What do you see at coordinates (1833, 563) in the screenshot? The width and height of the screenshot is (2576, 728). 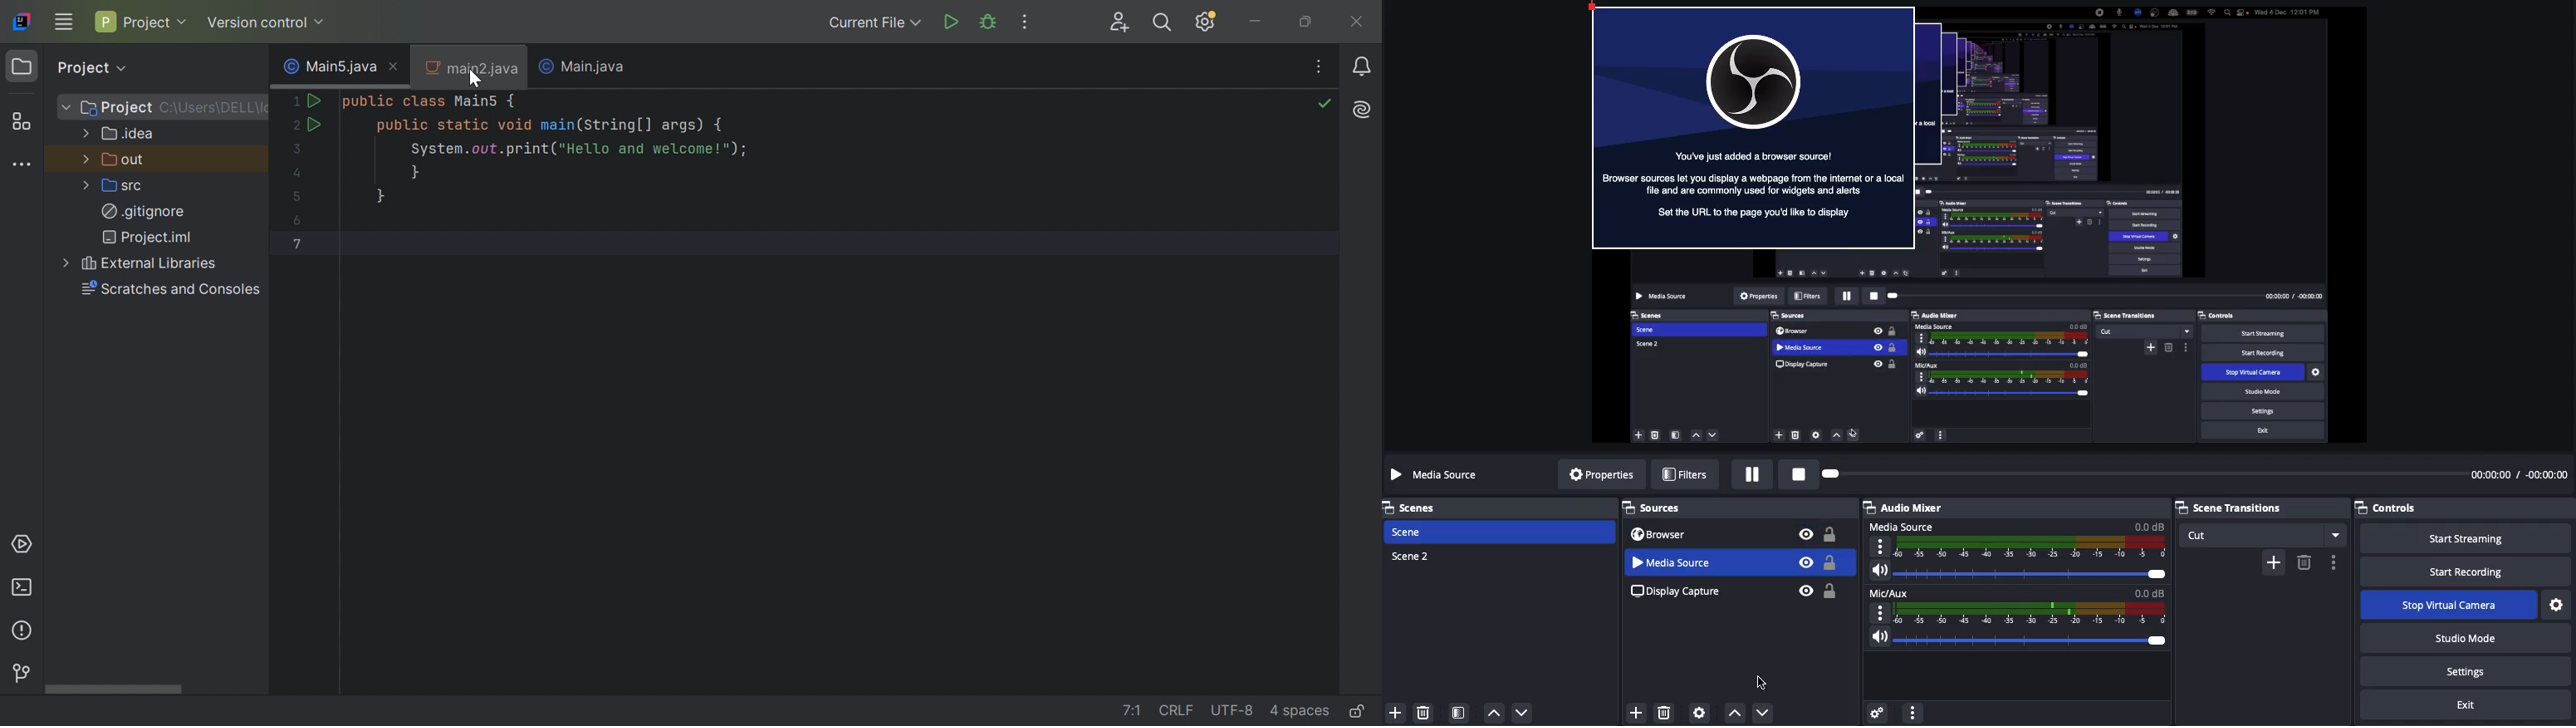 I see `Unlock` at bounding box center [1833, 563].